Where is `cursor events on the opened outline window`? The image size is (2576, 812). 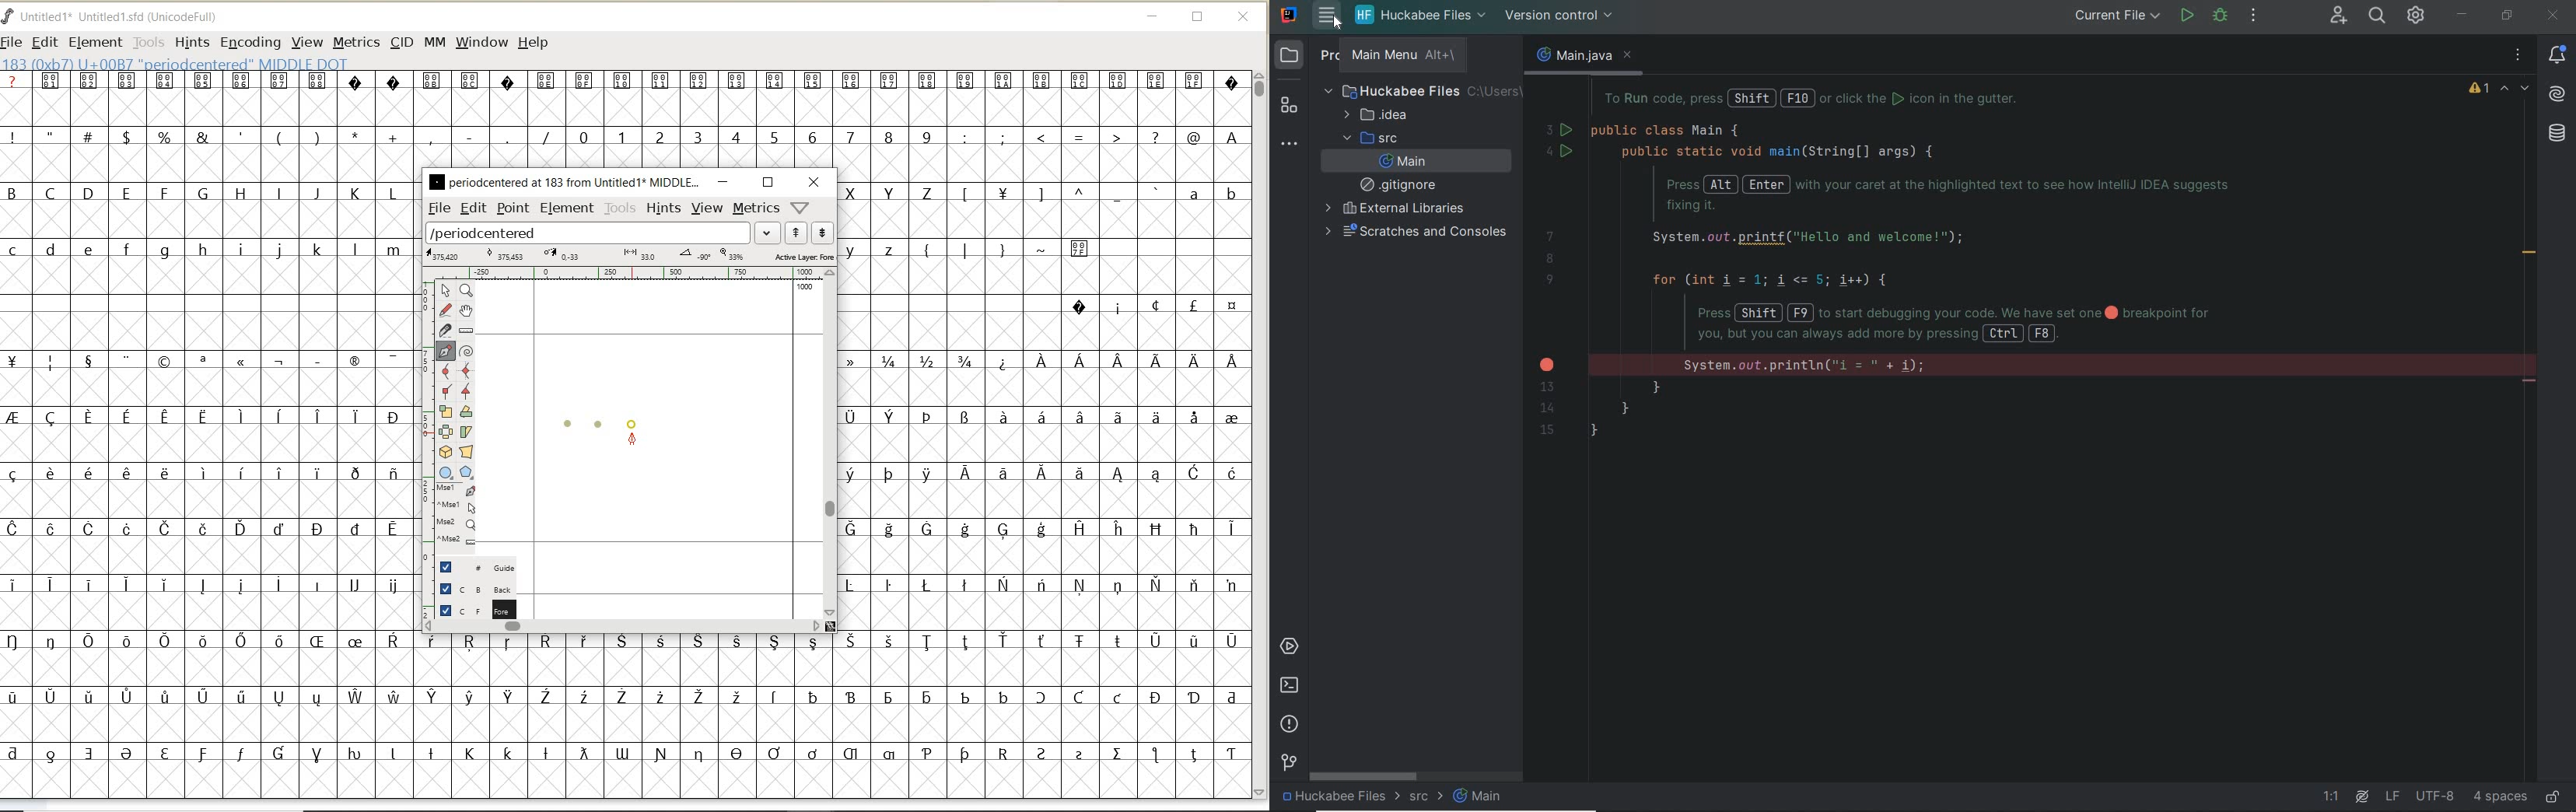
cursor events on the opened outline window is located at coordinates (457, 515).